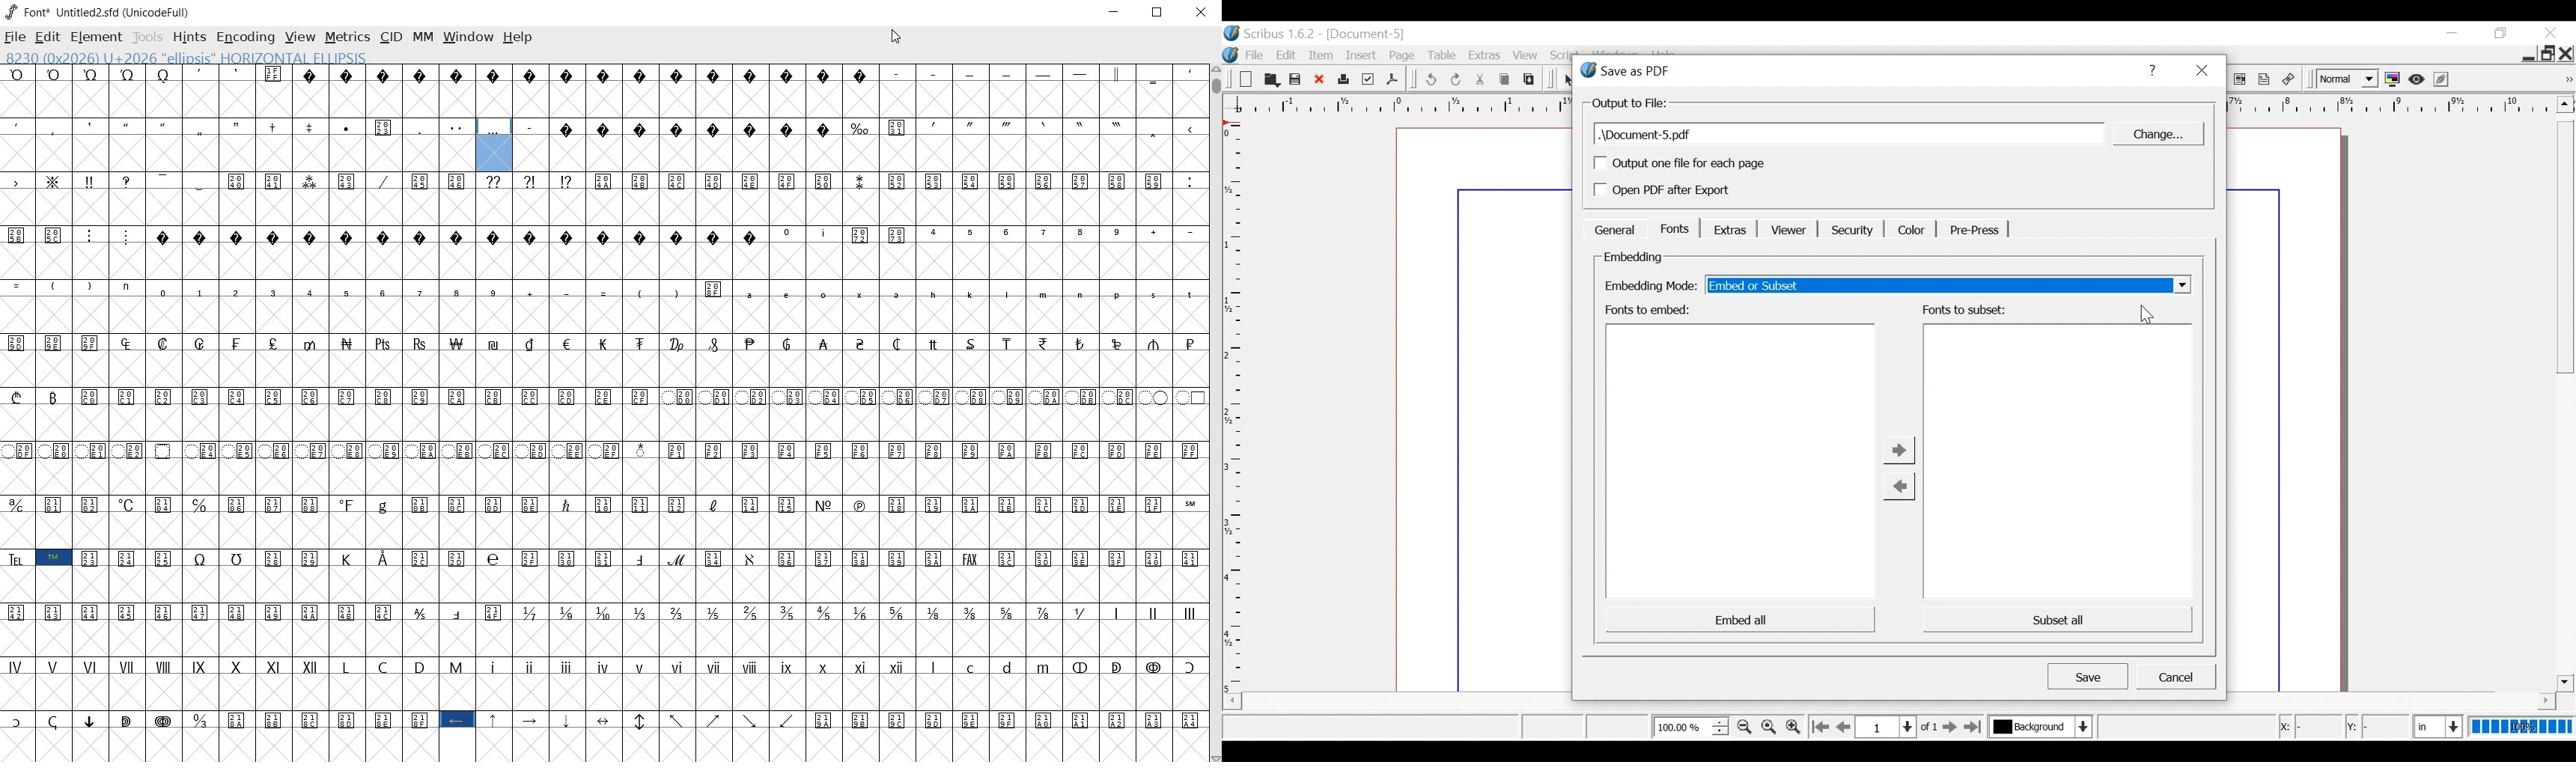 The height and width of the screenshot is (784, 2576). I want to click on HELP, so click(518, 38).